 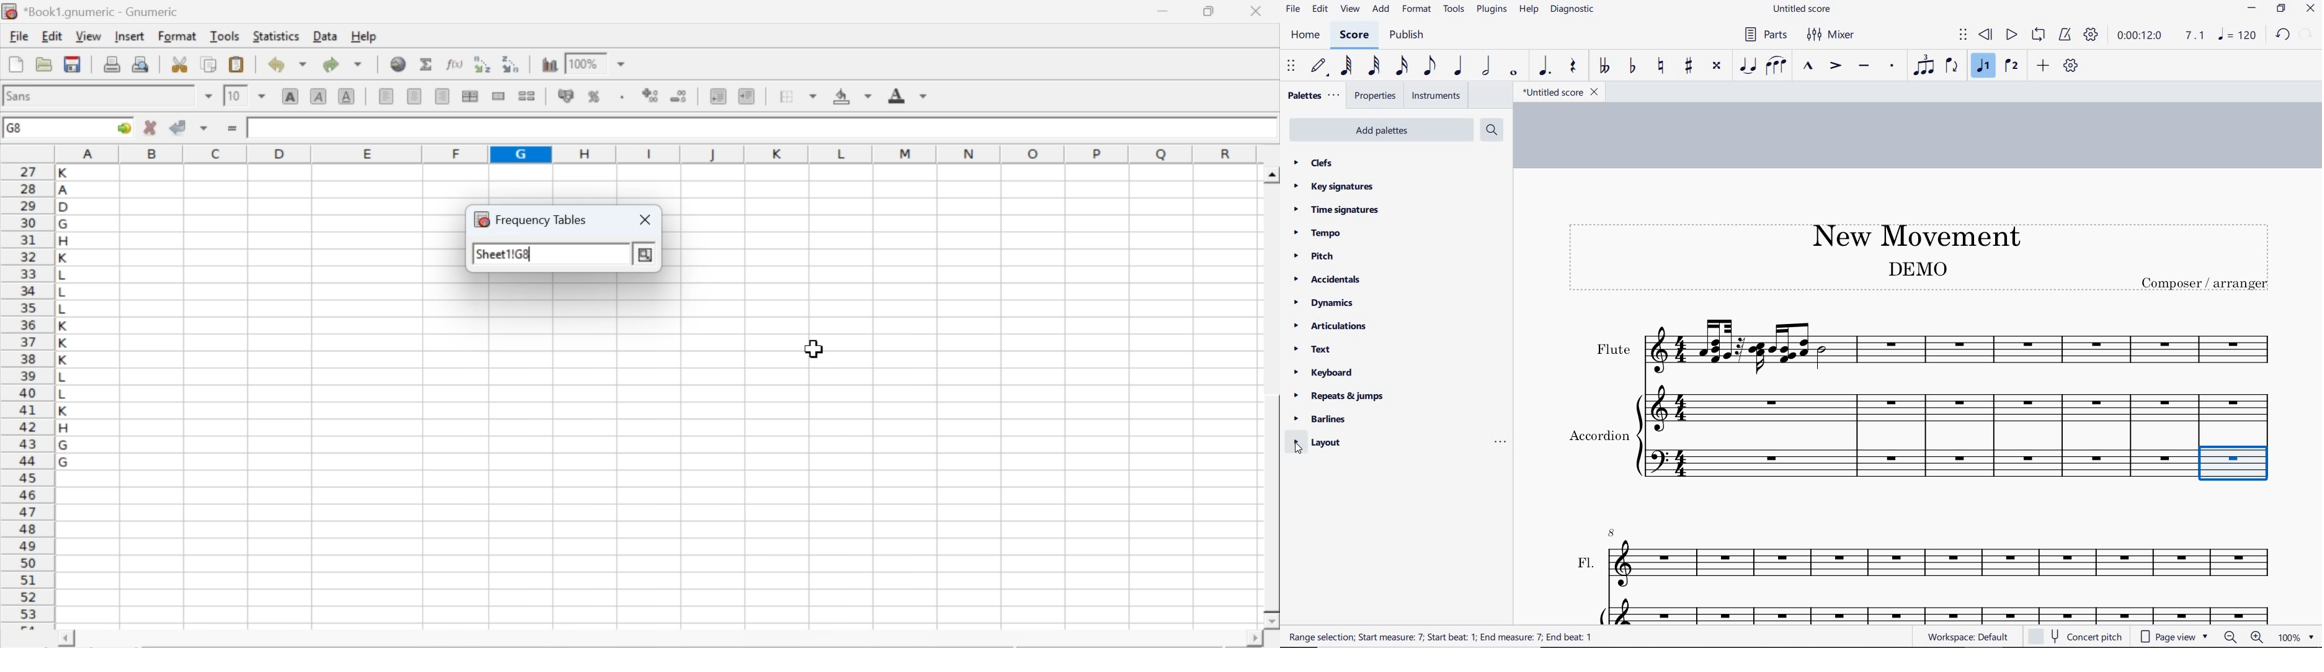 I want to click on align right, so click(x=442, y=97).